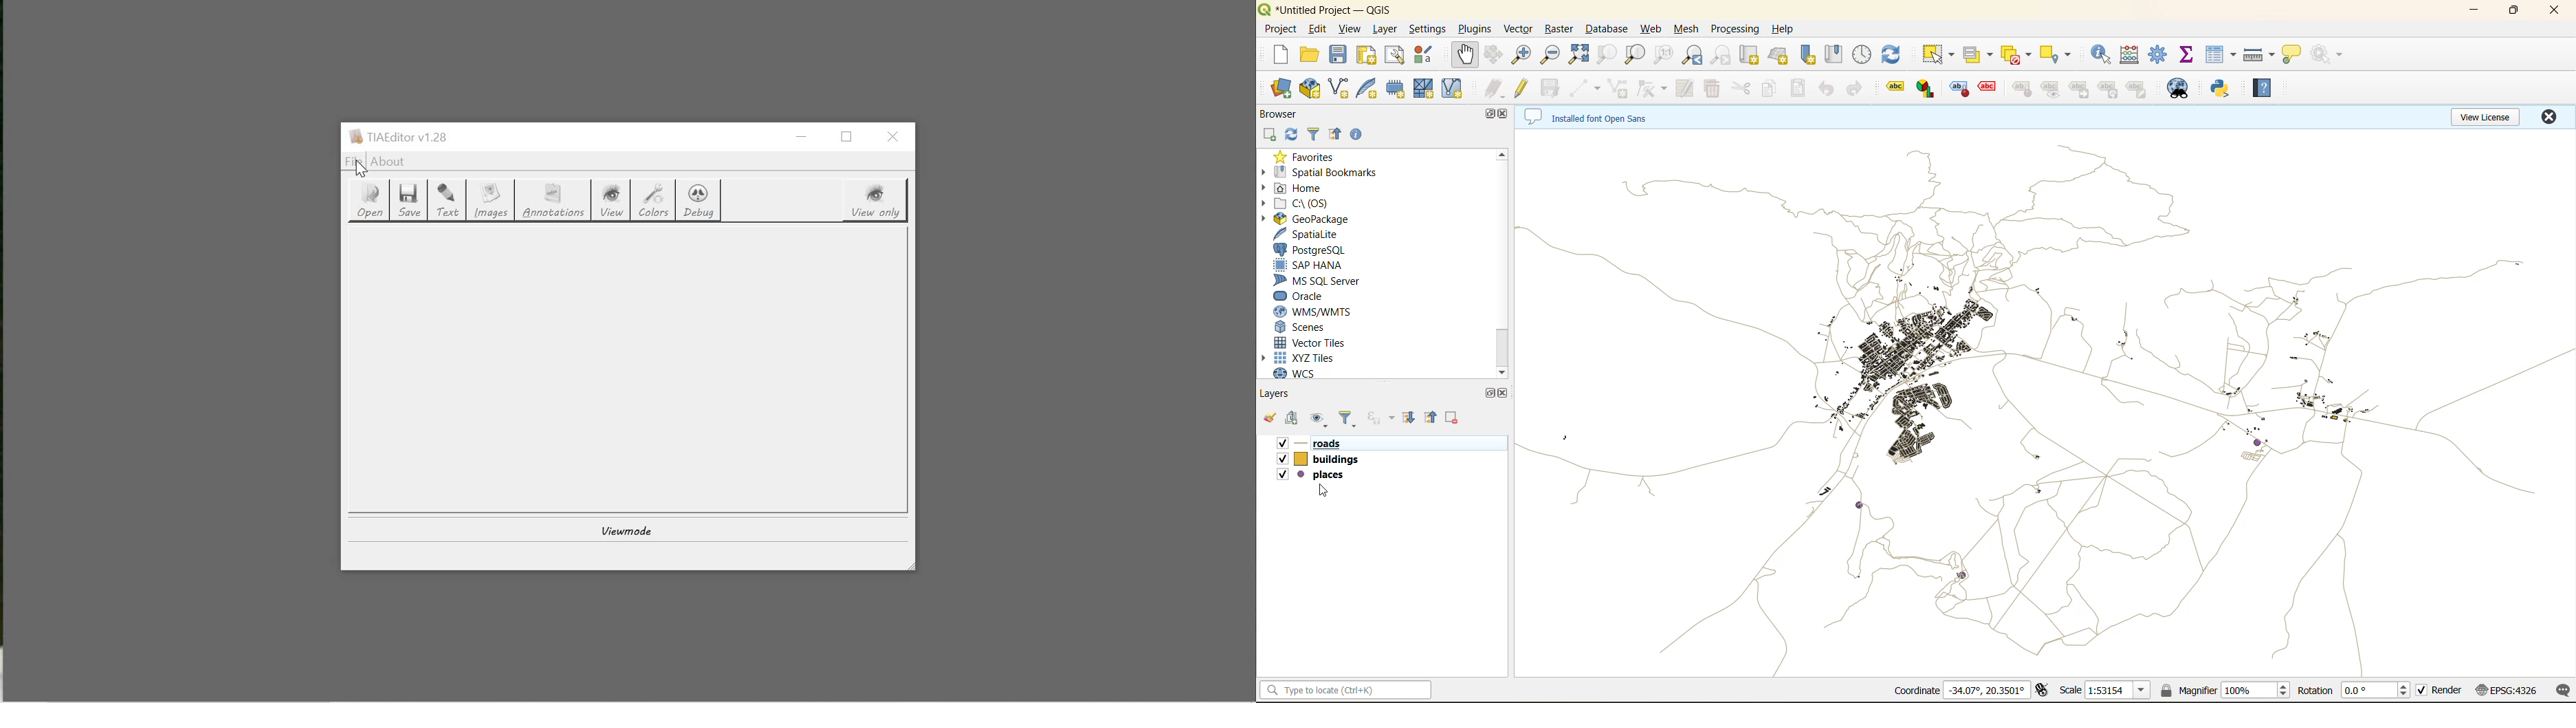 The height and width of the screenshot is (728, 2576). I want to click on collapse all, so click(1337, 136).